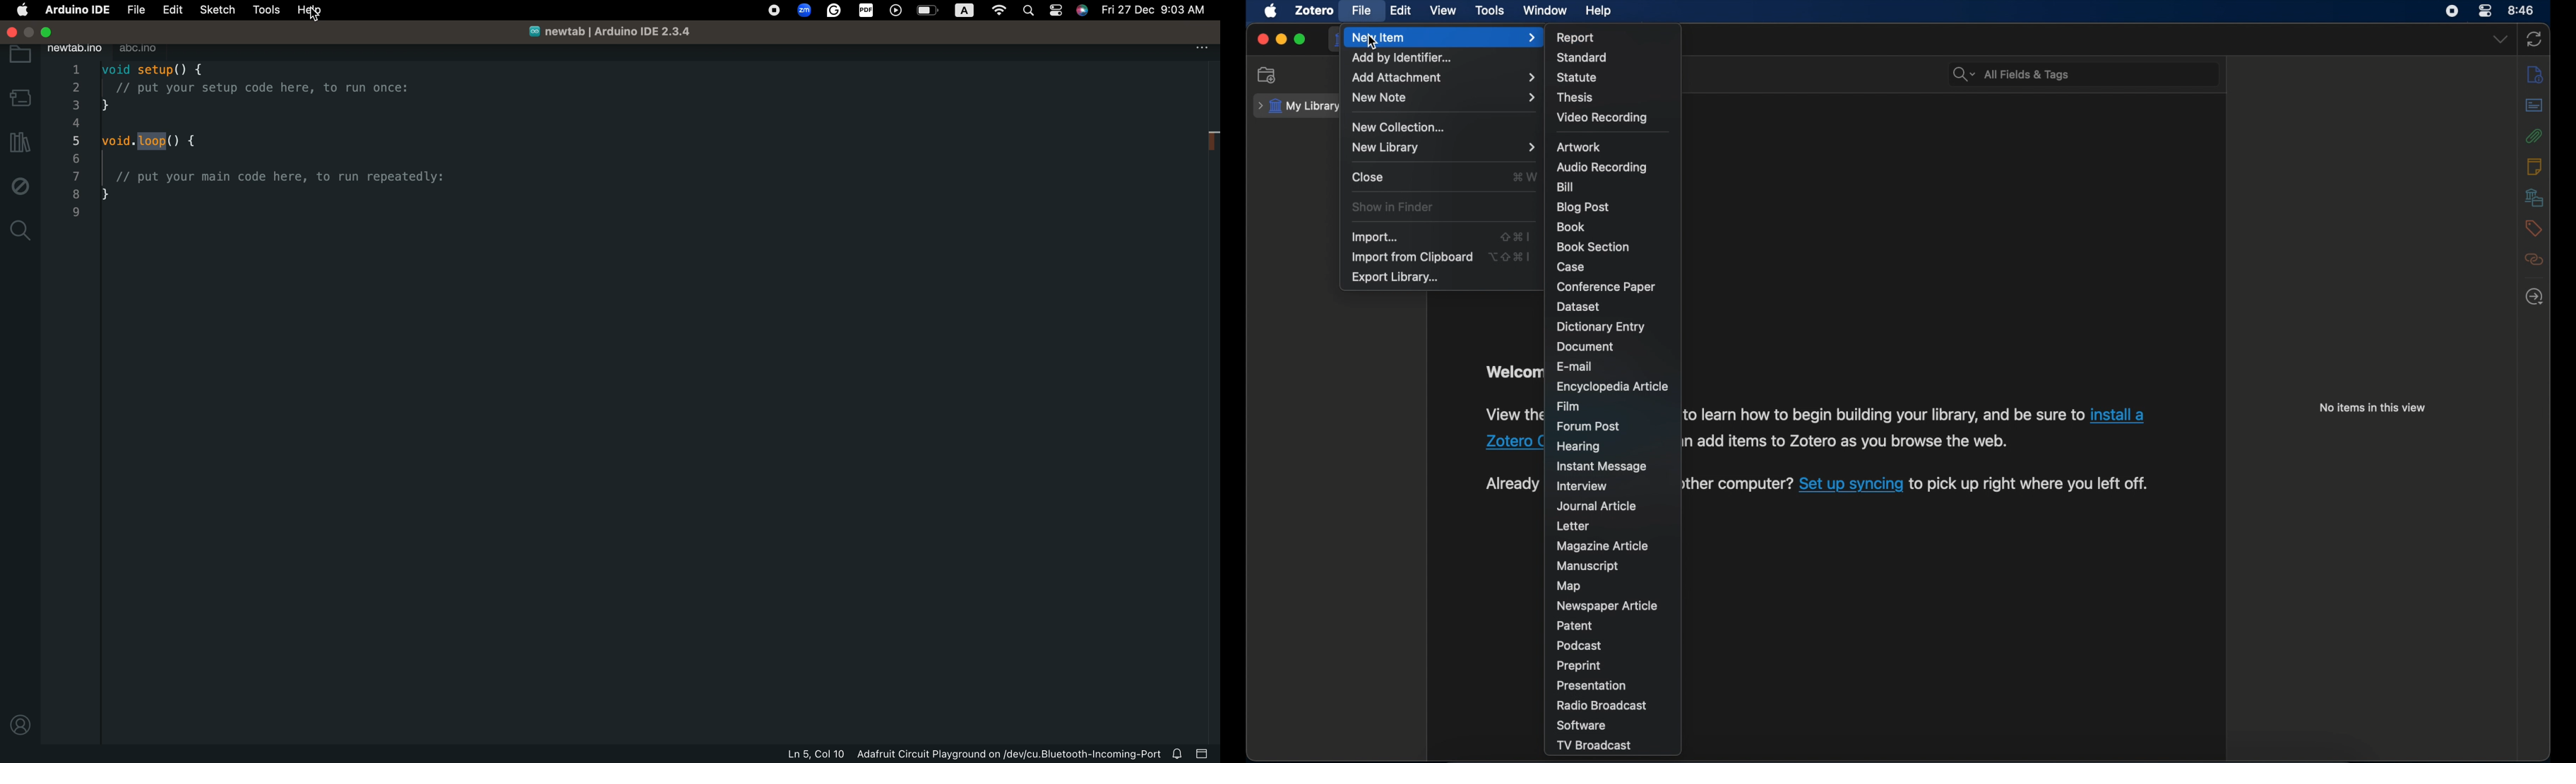 This screenshot has height=784, width=2576. I want to click on cursor on new Item, so click(1378, 44).